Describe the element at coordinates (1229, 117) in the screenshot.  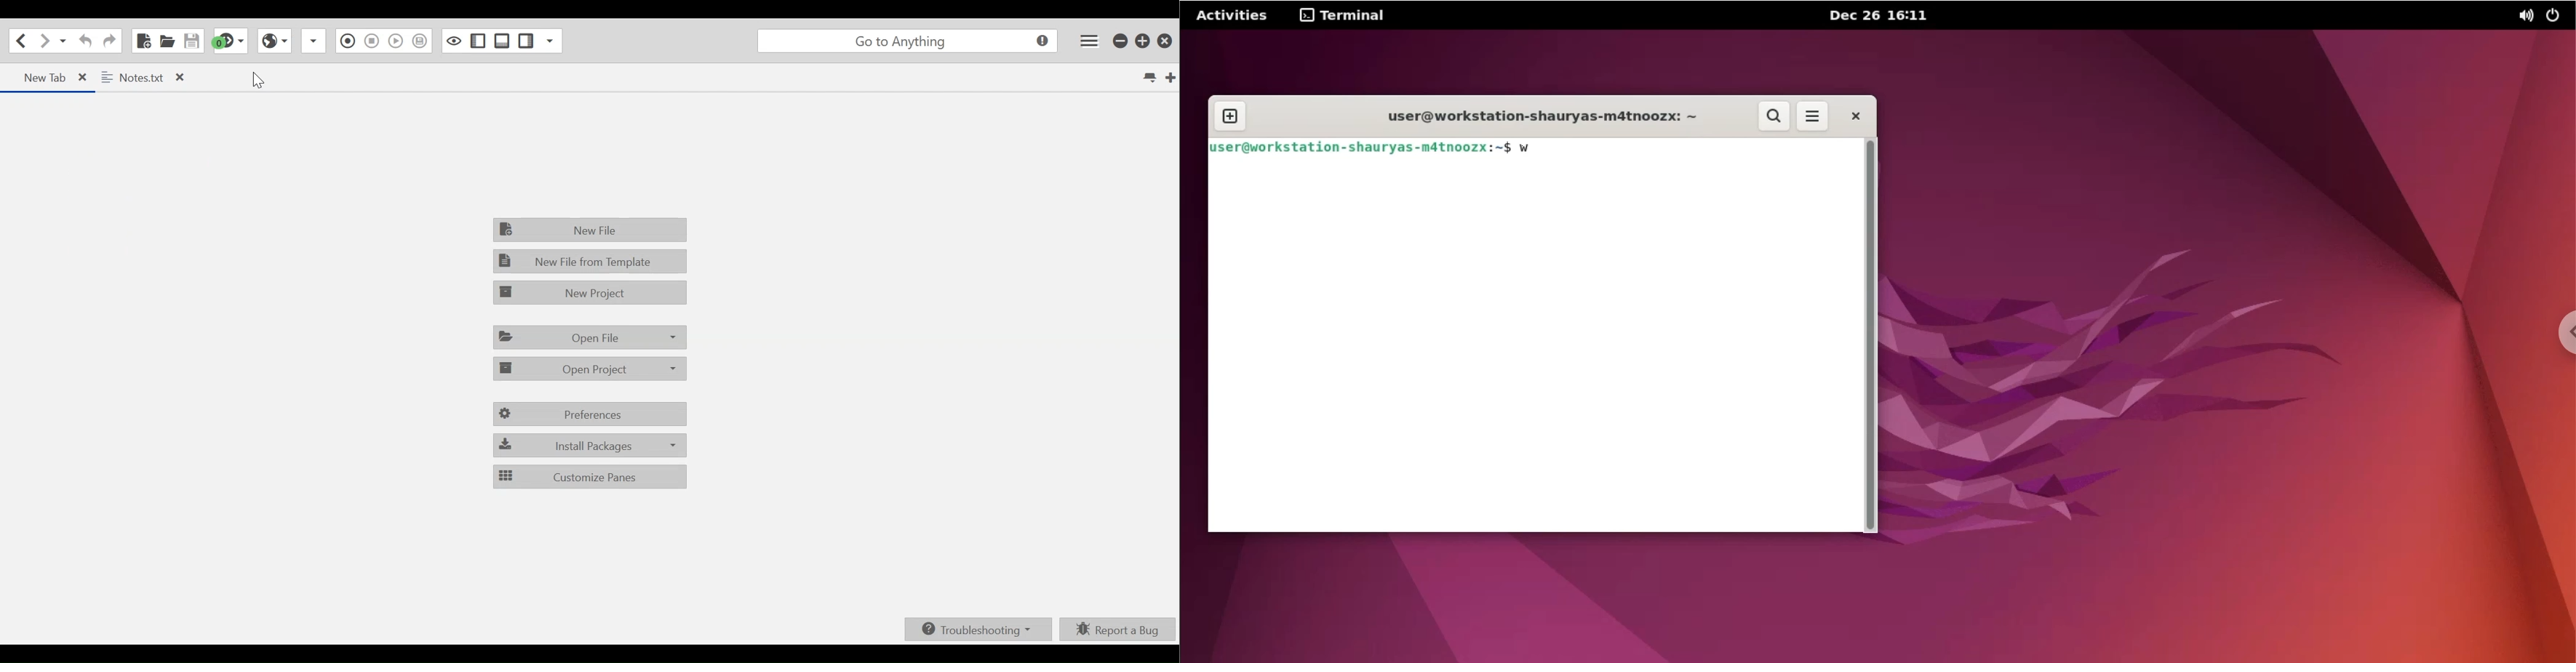
I see `new tab` at that location.